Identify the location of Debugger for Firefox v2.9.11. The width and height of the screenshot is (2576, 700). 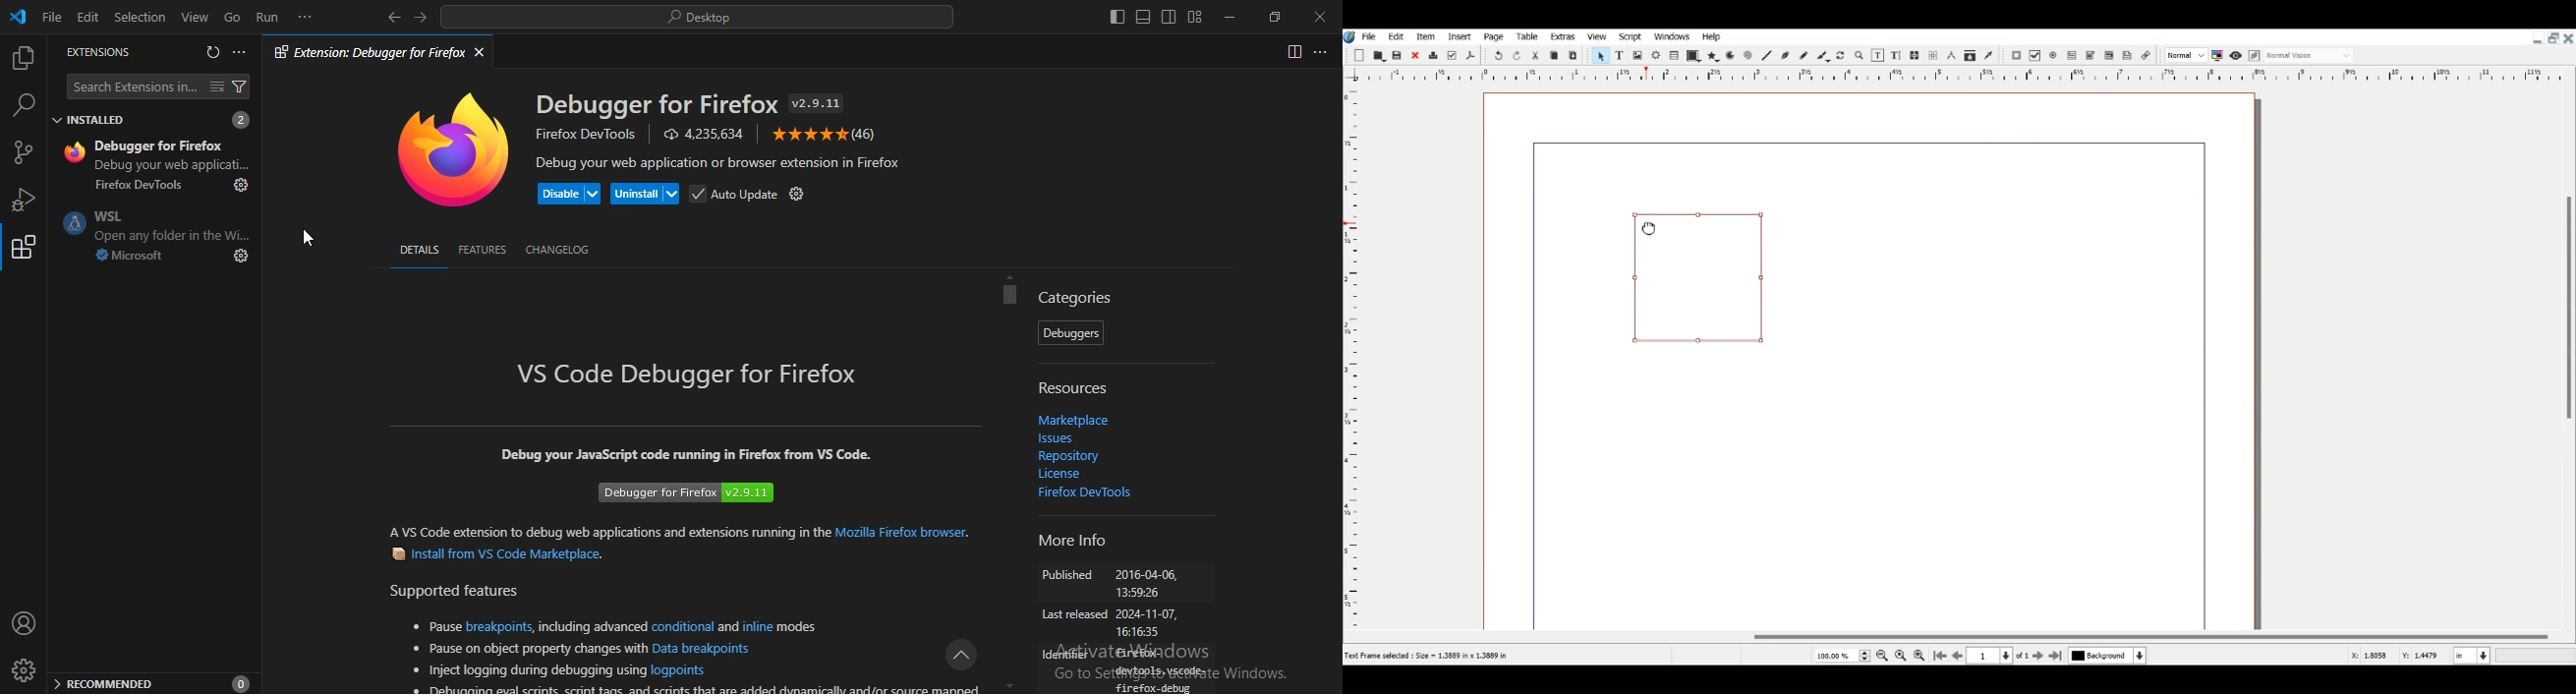
(689, 492).